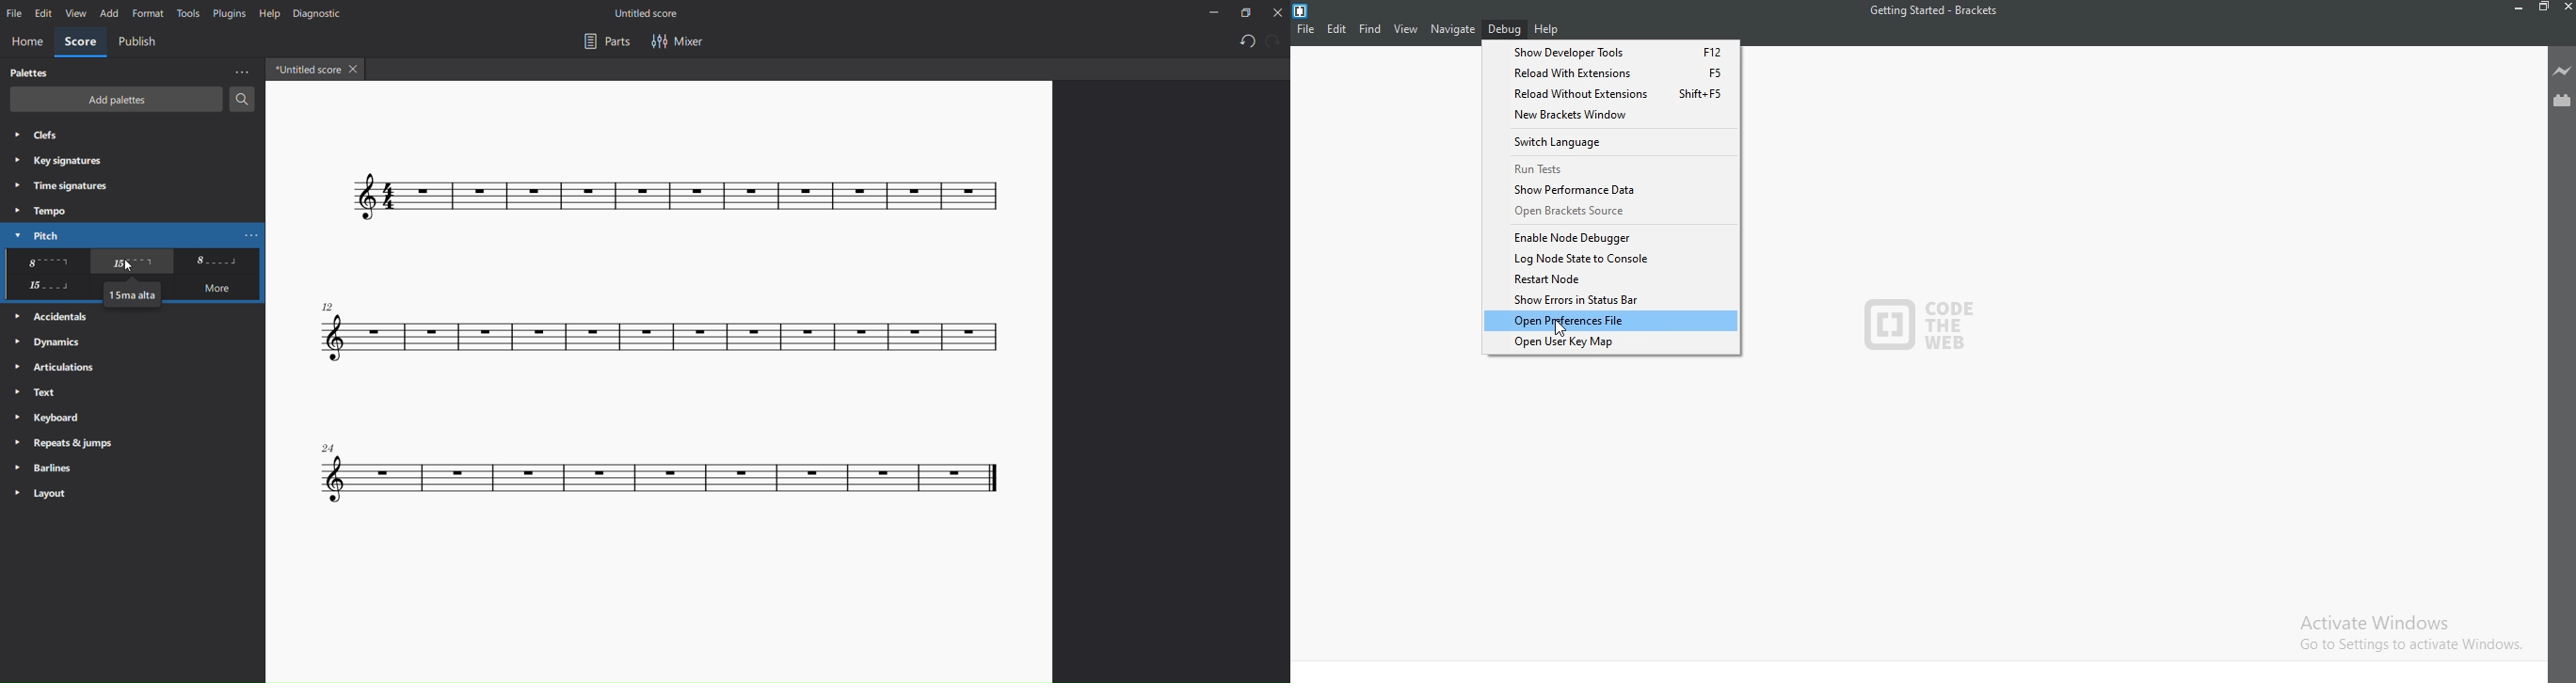 The height and width of the screenshot is (700, 2576). Describe the element at coordinates (606, 44) in the screenshot. I see `part` at that location.